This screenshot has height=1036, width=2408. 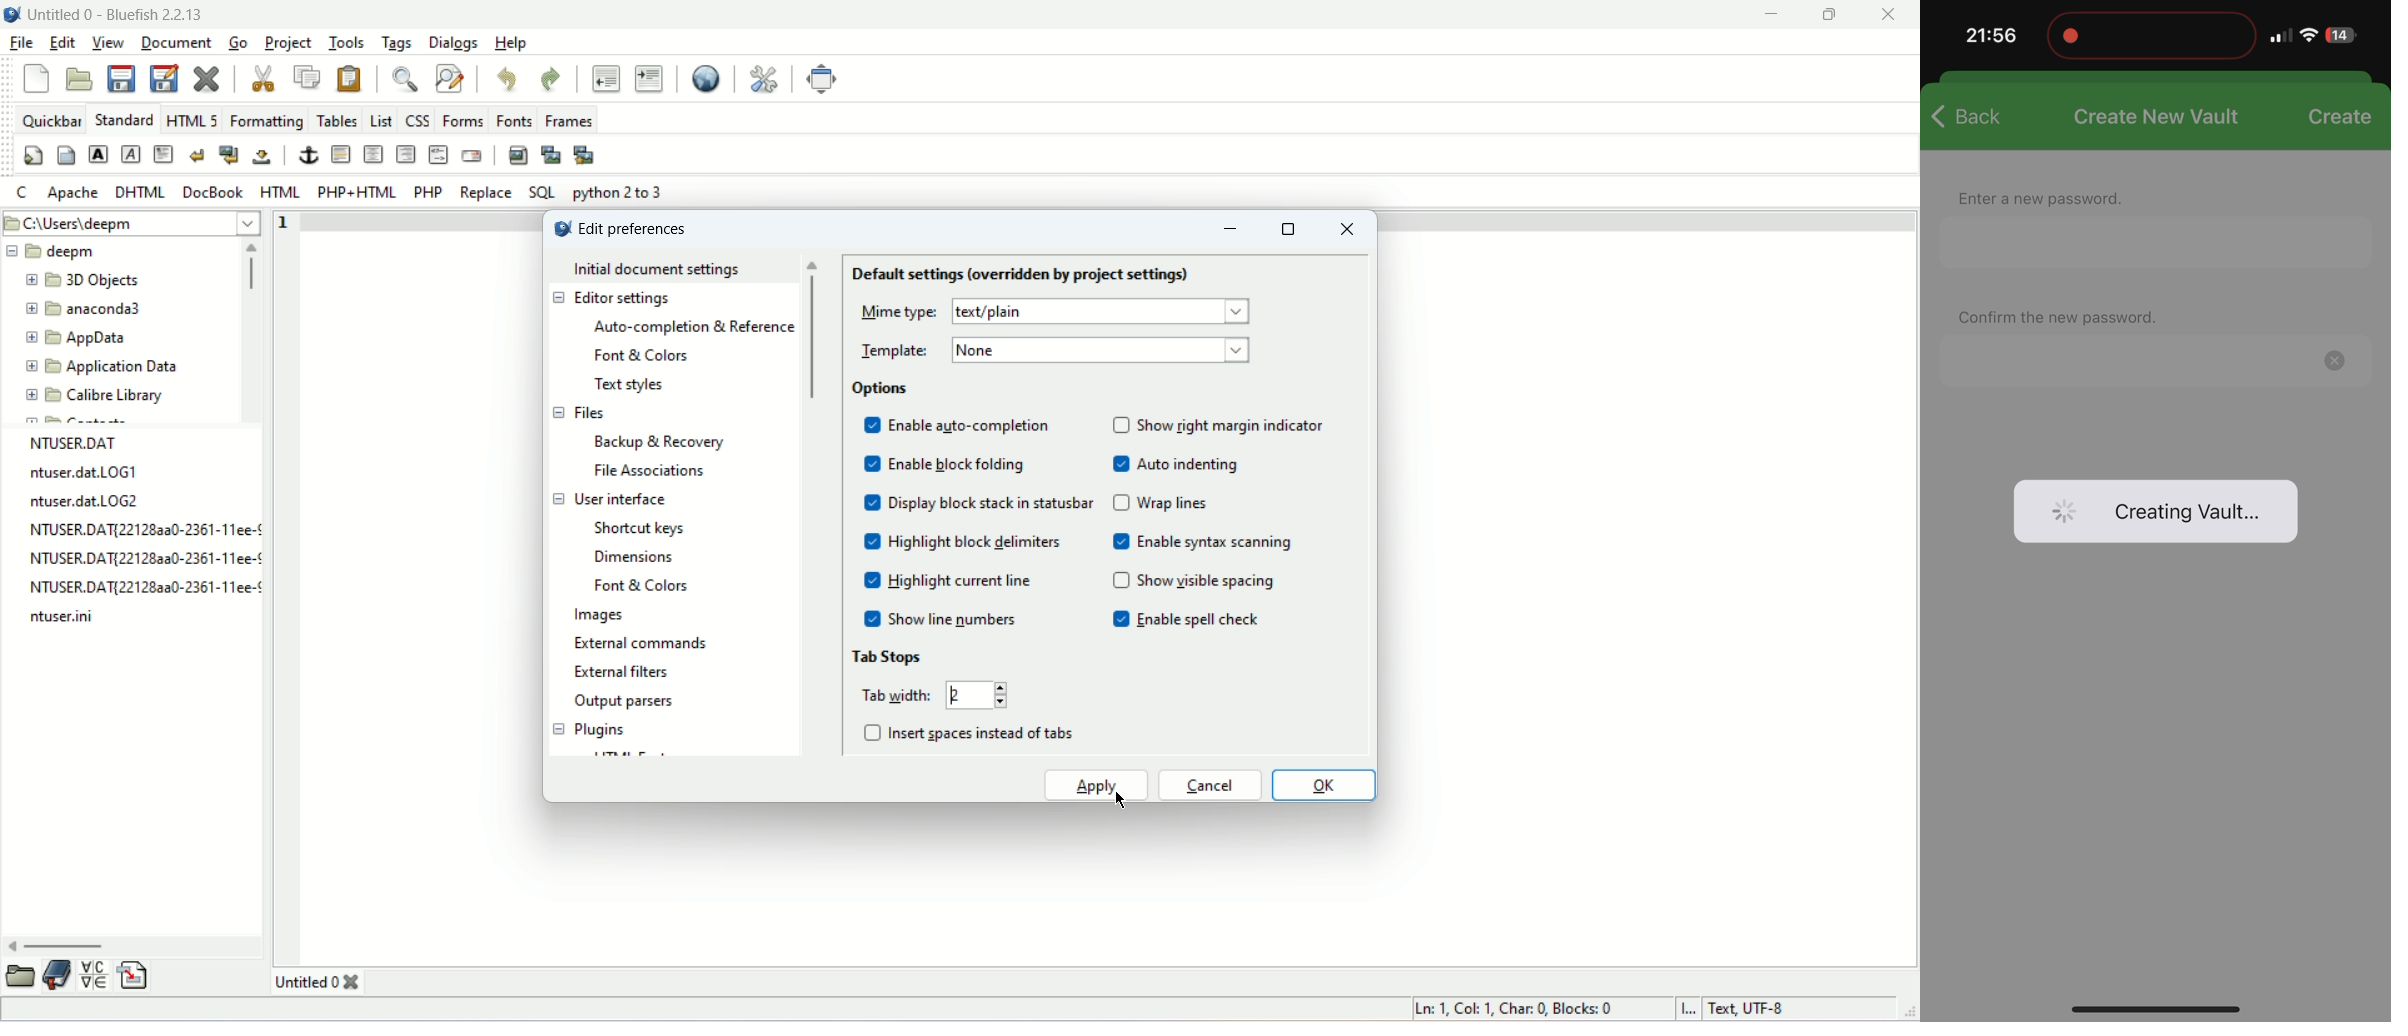 What do you see at coordinates (97, 154) in the screenshot?
I see `strong` at bounding box center [97, 154].